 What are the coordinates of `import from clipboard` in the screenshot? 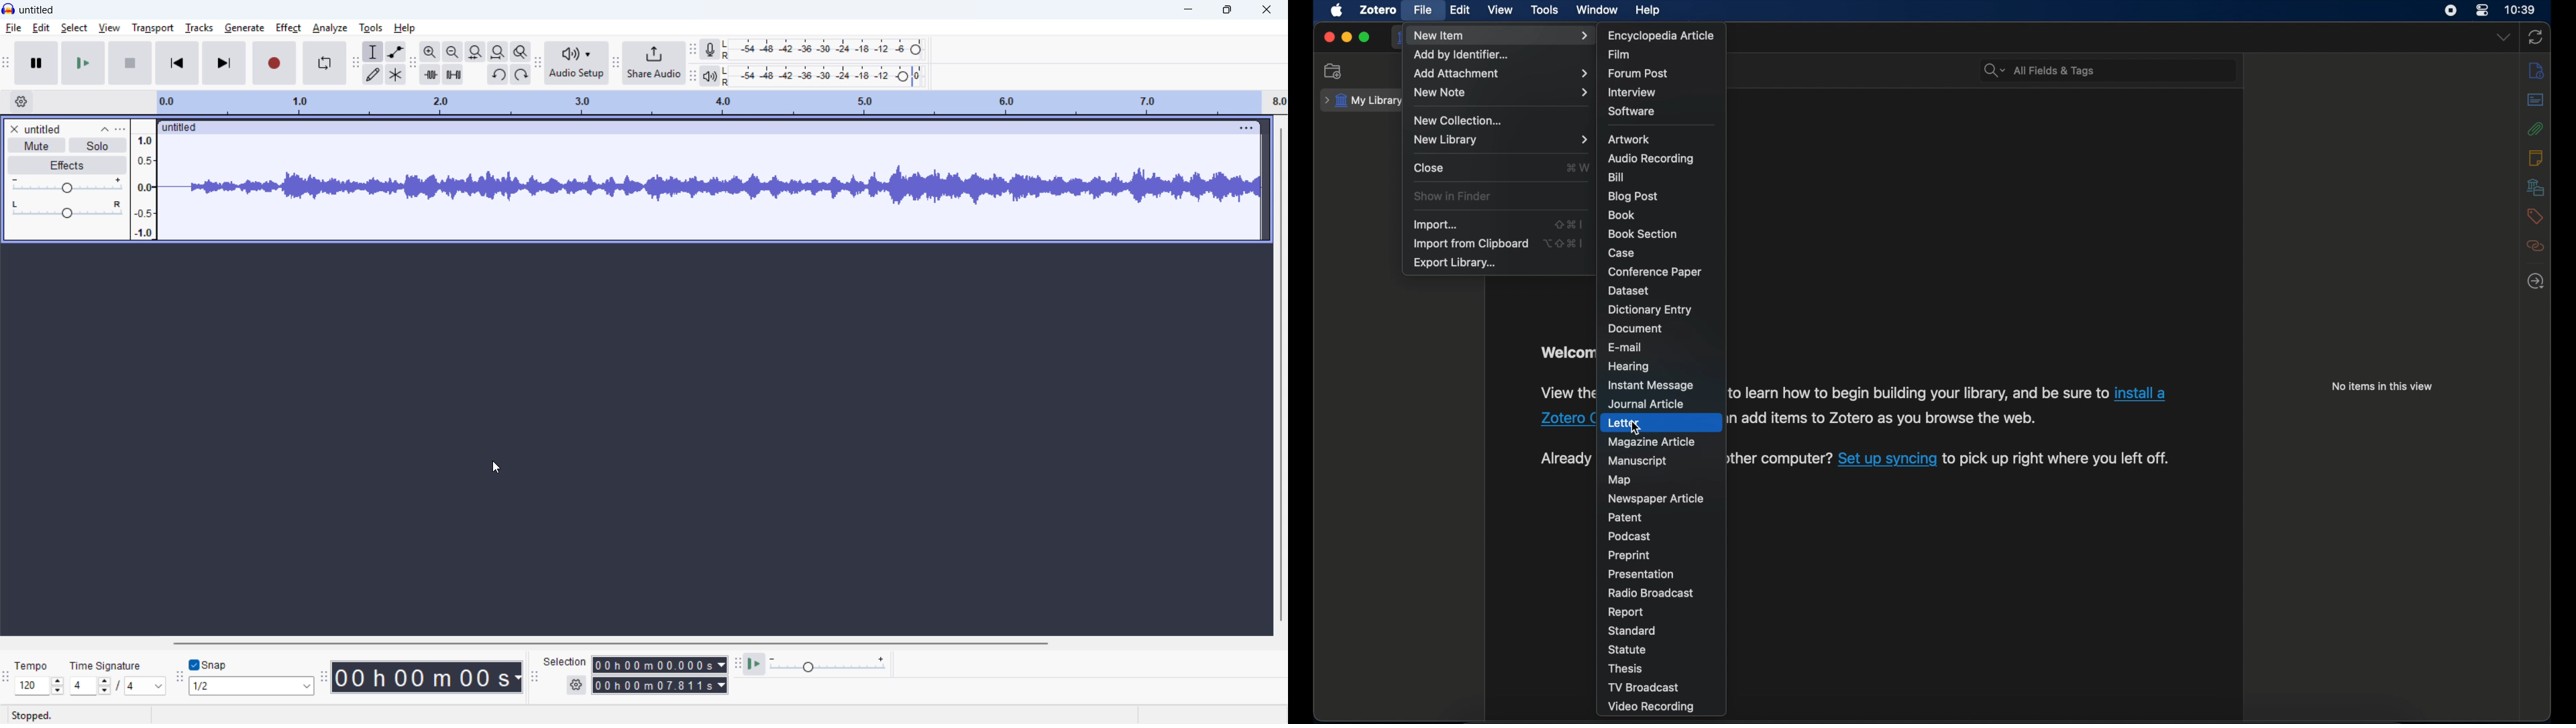 It's located at (1470, 243).